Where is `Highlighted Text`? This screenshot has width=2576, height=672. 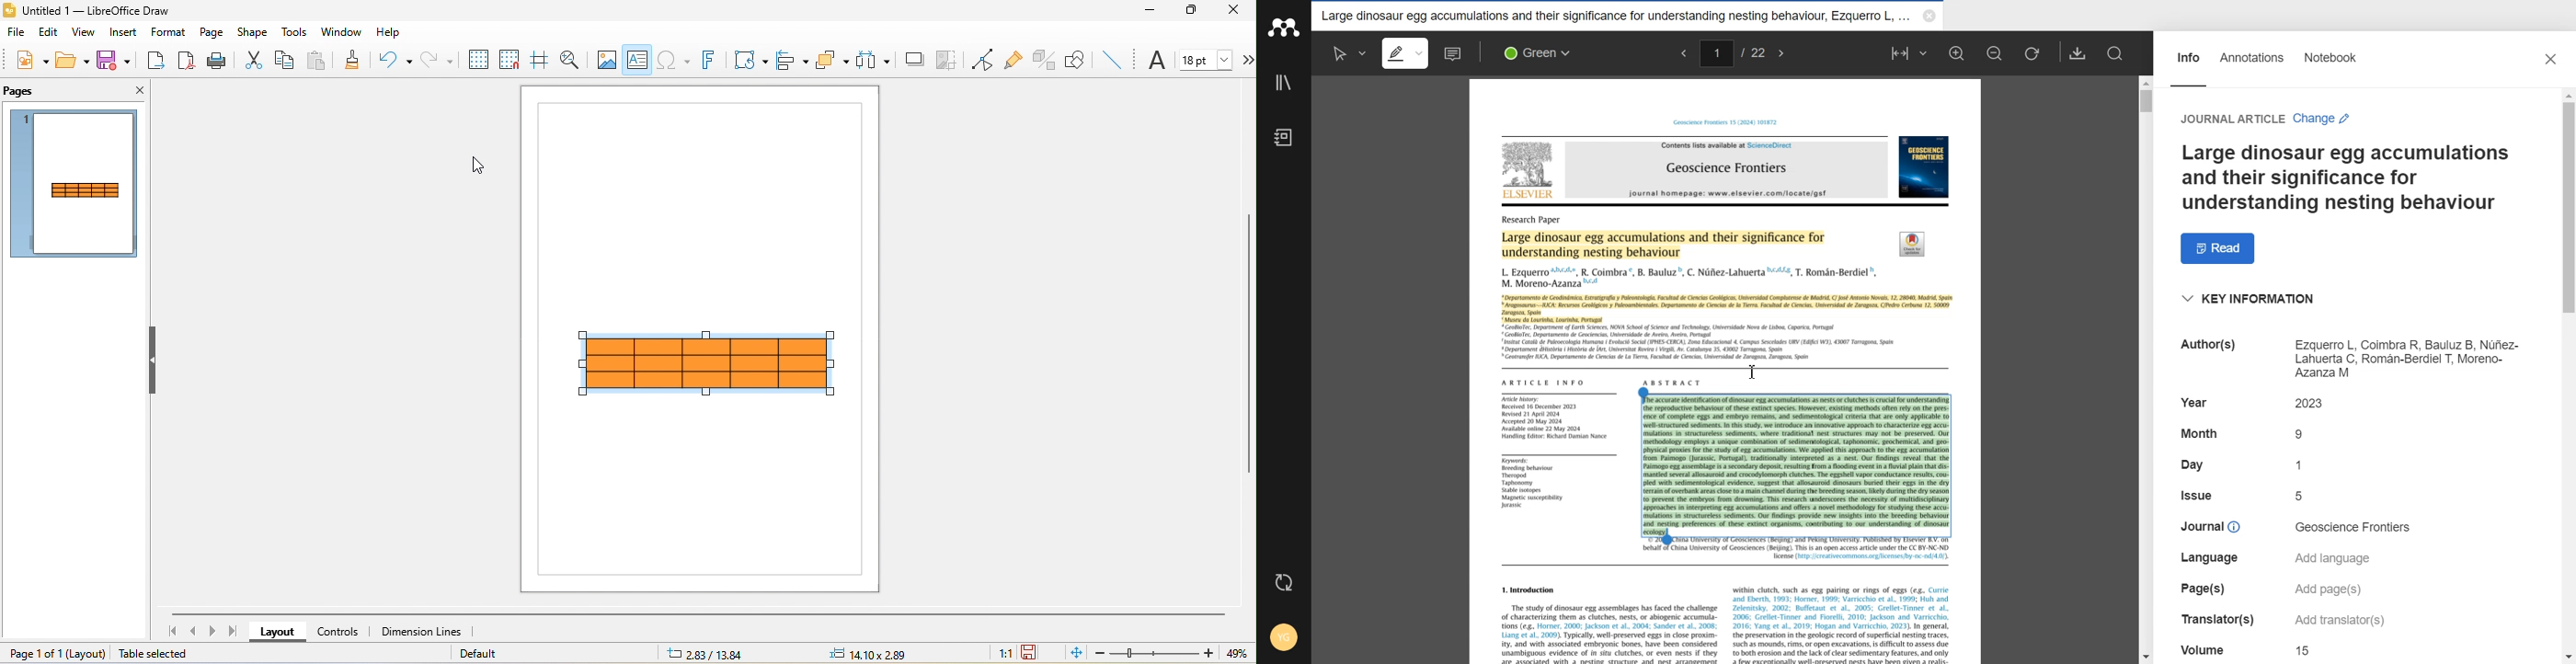 Highlighted Text is located at coordinates (1727, 309).